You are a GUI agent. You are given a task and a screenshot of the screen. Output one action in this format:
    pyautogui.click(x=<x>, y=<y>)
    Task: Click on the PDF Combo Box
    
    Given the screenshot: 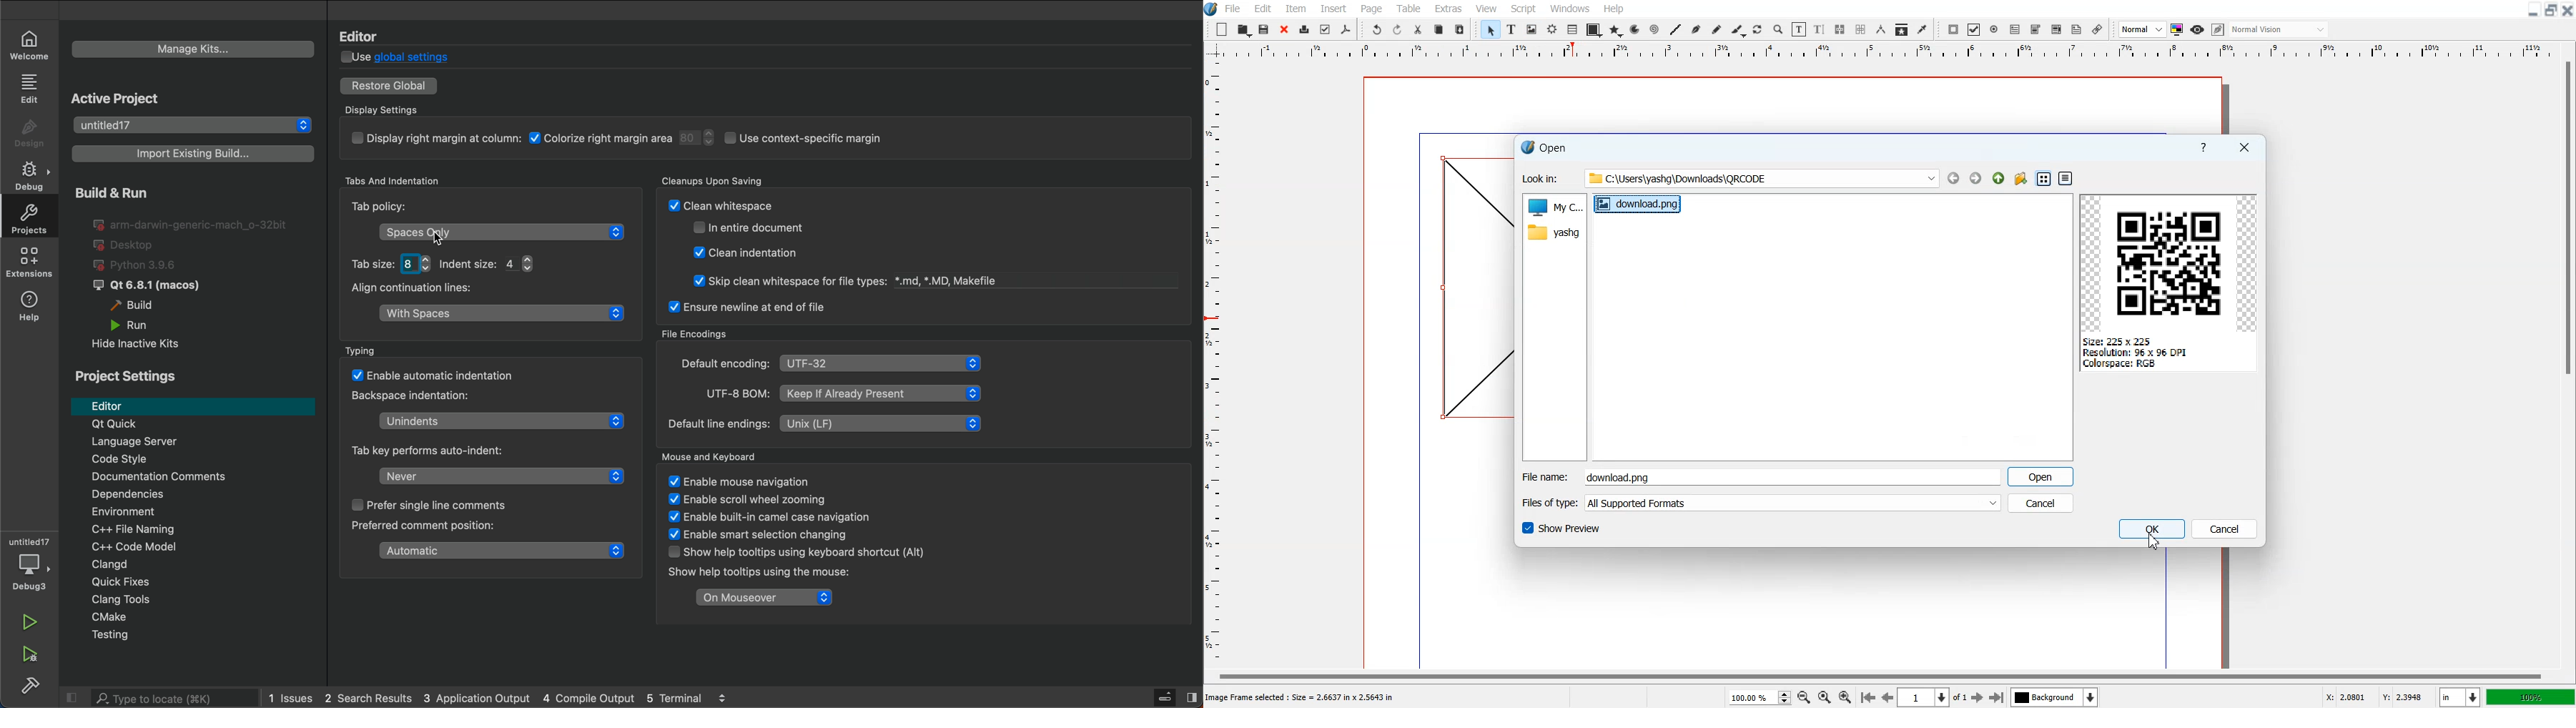 What is the action you would take?
    pyautogui.click(x=2035, y=30)
    